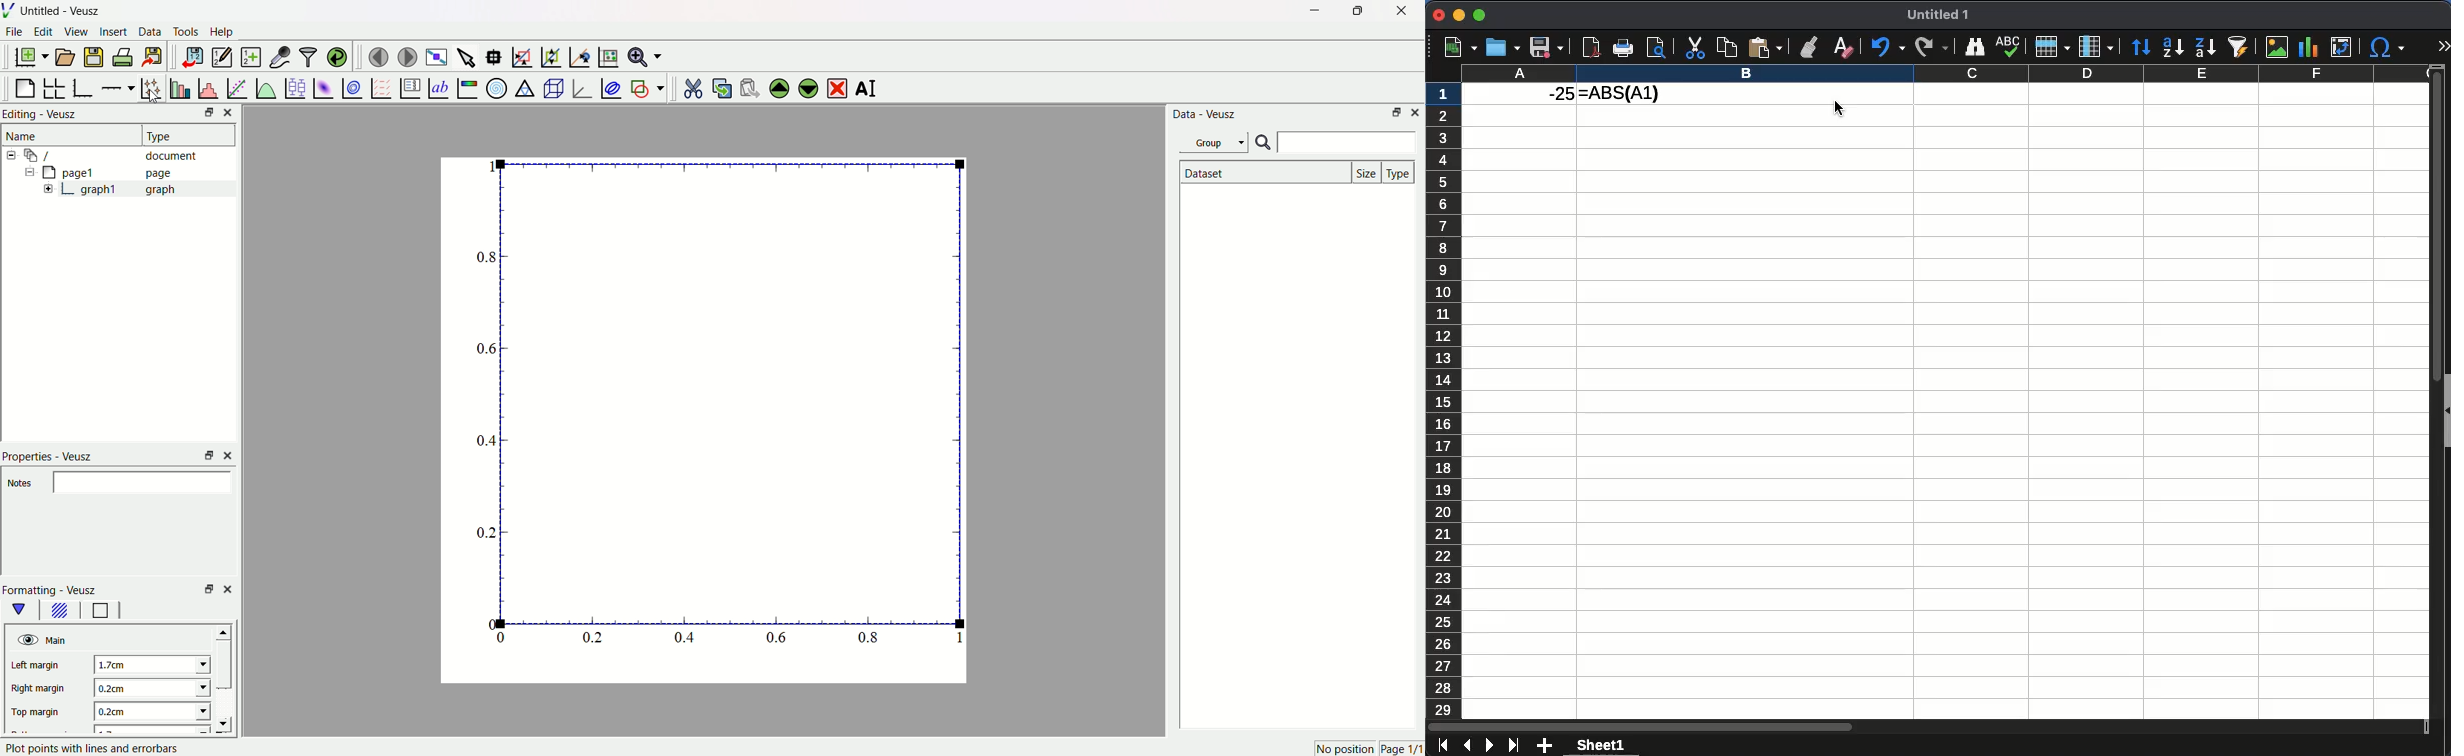  I want to click on clear formatting, so click(1840, 45).